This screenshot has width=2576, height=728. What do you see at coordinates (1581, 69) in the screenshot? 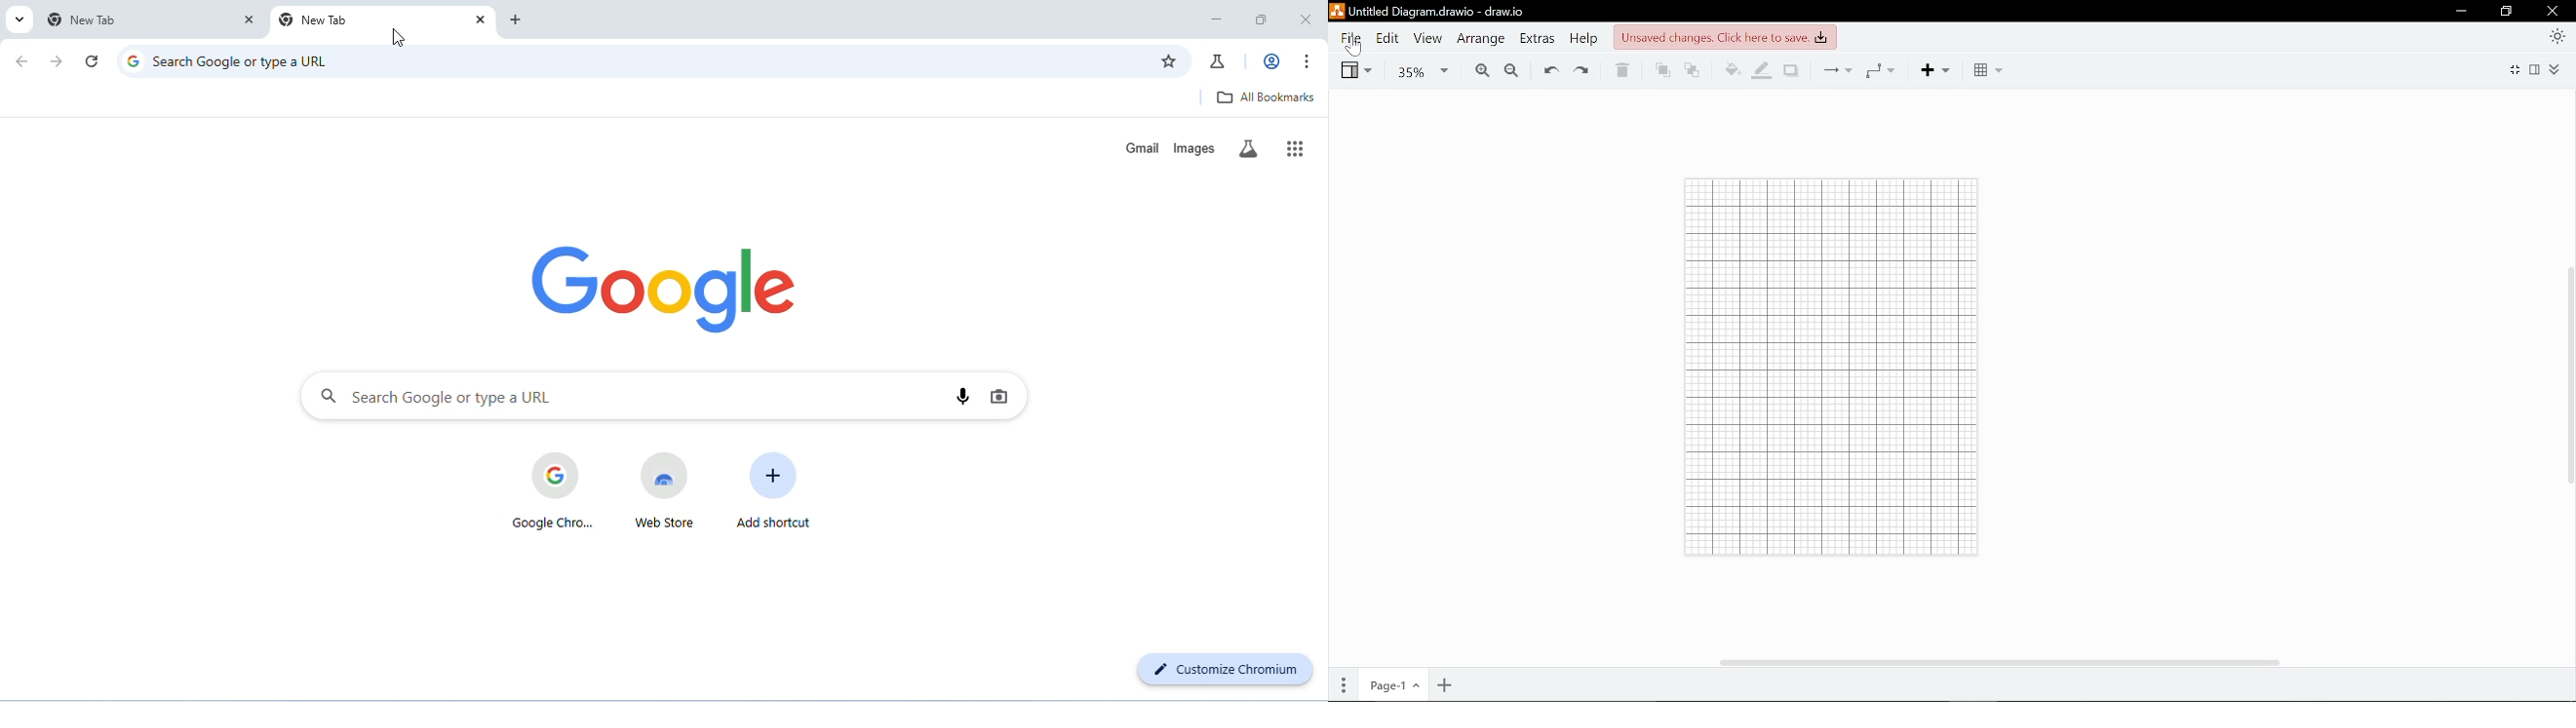
I see `redo` at bounding box center [1581, 69].